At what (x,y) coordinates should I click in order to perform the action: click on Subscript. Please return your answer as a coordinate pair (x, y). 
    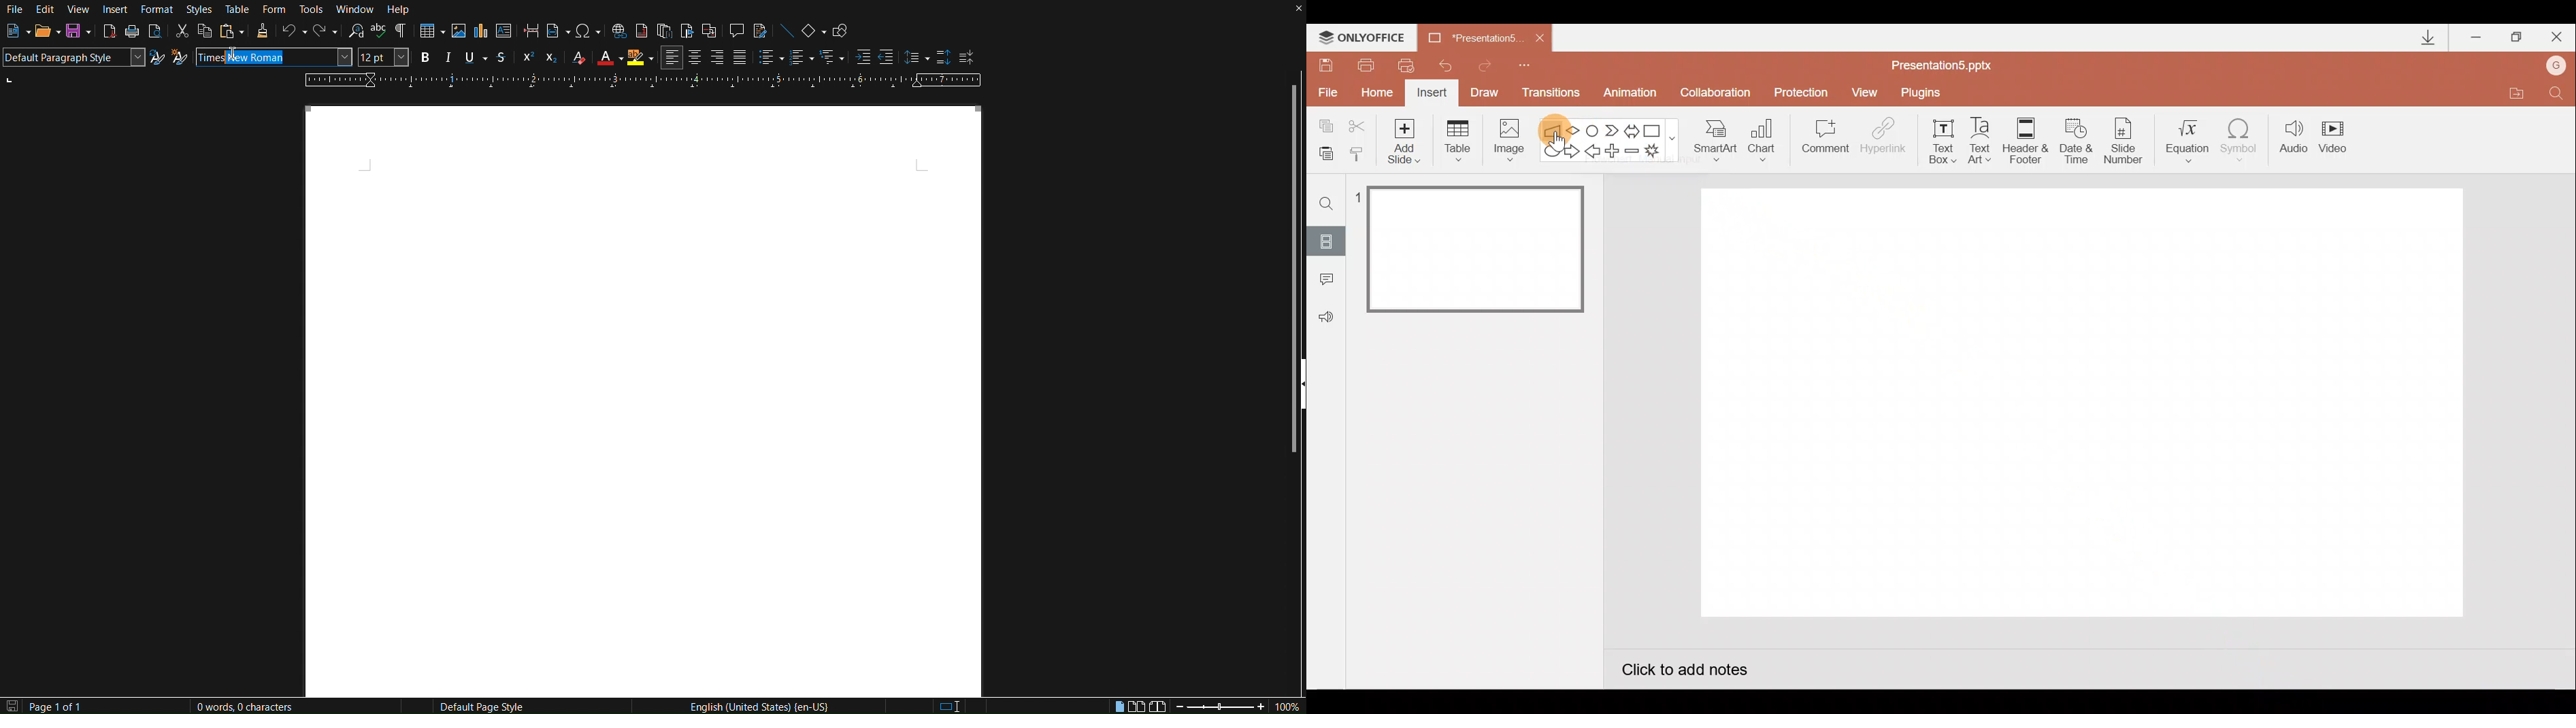
    Looking at the image, I should click on (553, 57).